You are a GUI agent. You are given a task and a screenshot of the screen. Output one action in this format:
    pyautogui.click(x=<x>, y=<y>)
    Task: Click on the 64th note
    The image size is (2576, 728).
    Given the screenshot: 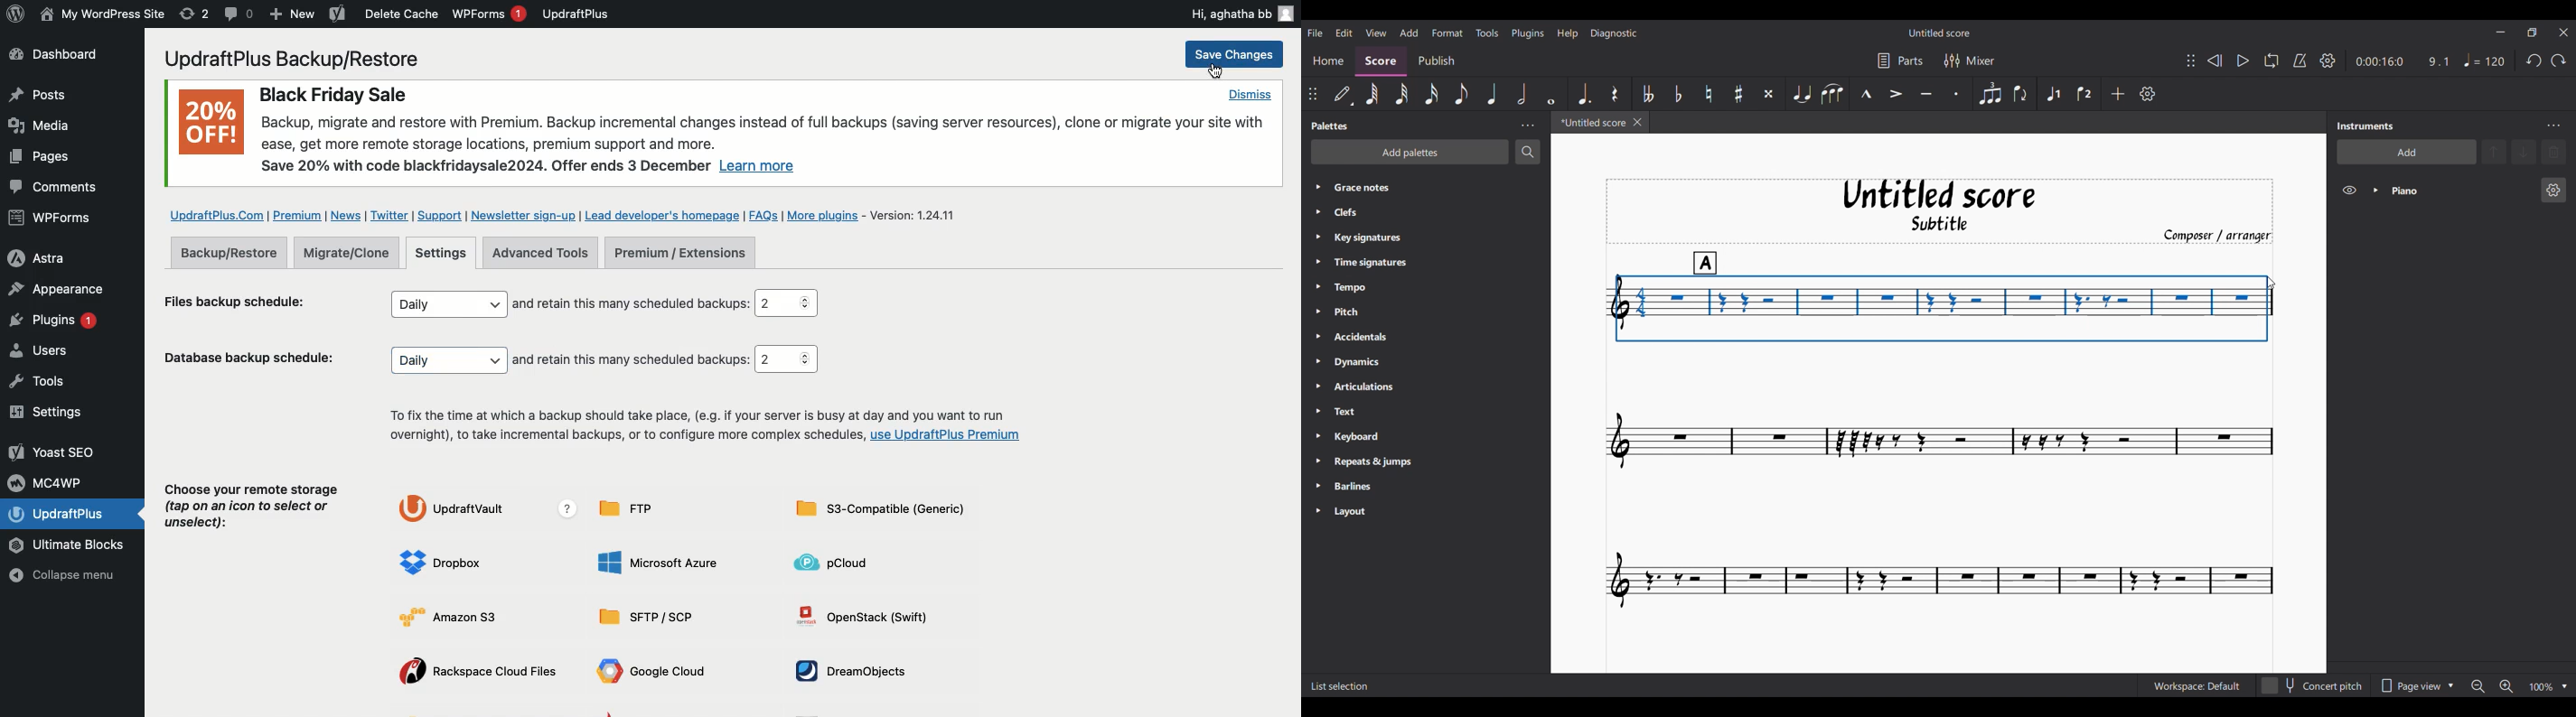 What is the action you would take?
    pyautogui.click(x=1372, y=94)
    